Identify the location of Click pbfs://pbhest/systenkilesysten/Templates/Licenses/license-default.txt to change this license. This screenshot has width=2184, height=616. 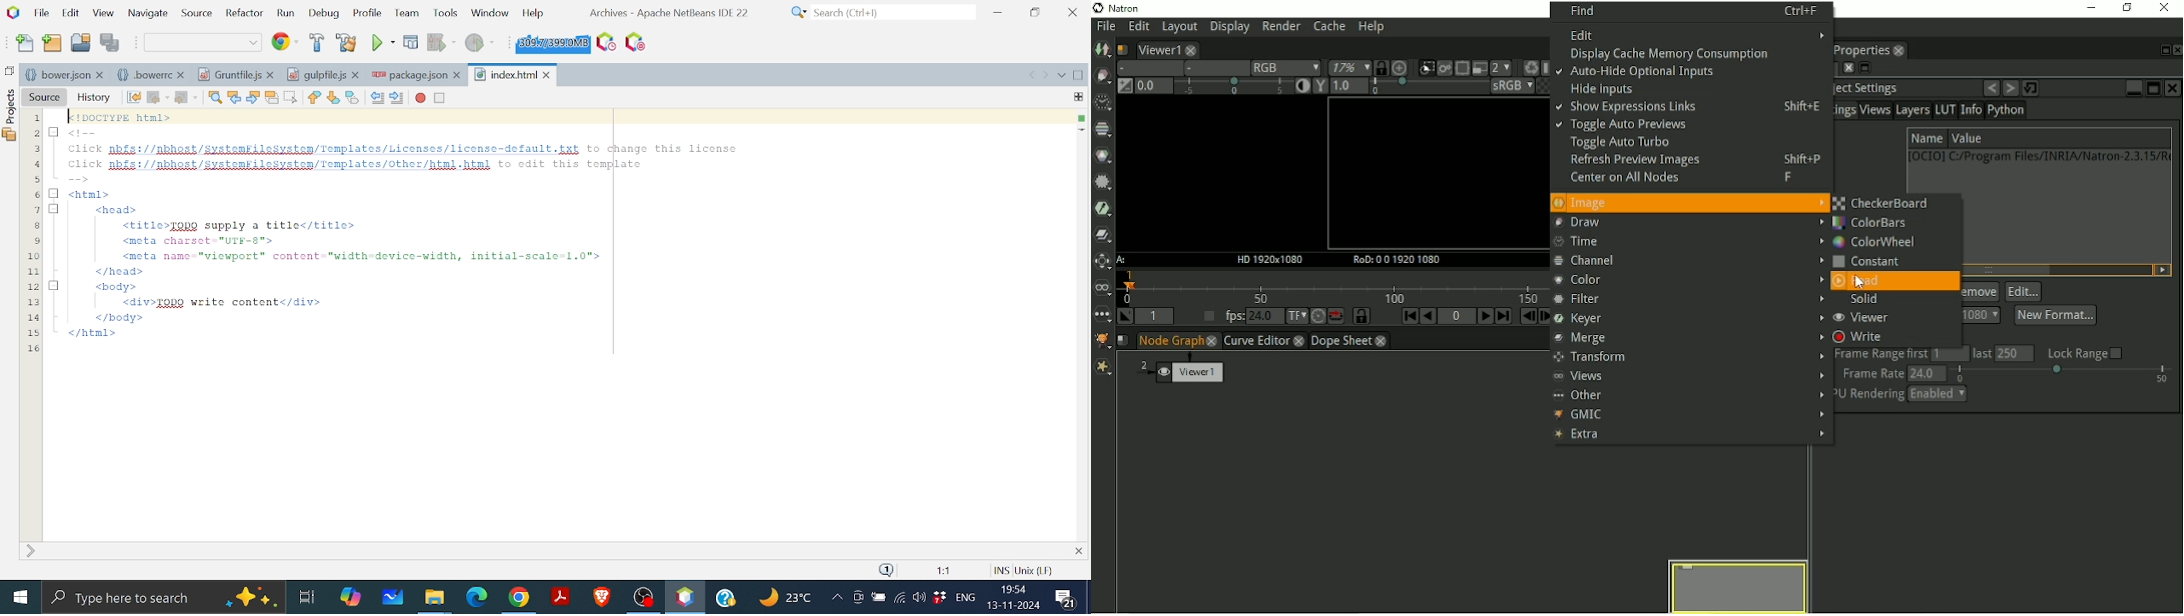
(402, 149).